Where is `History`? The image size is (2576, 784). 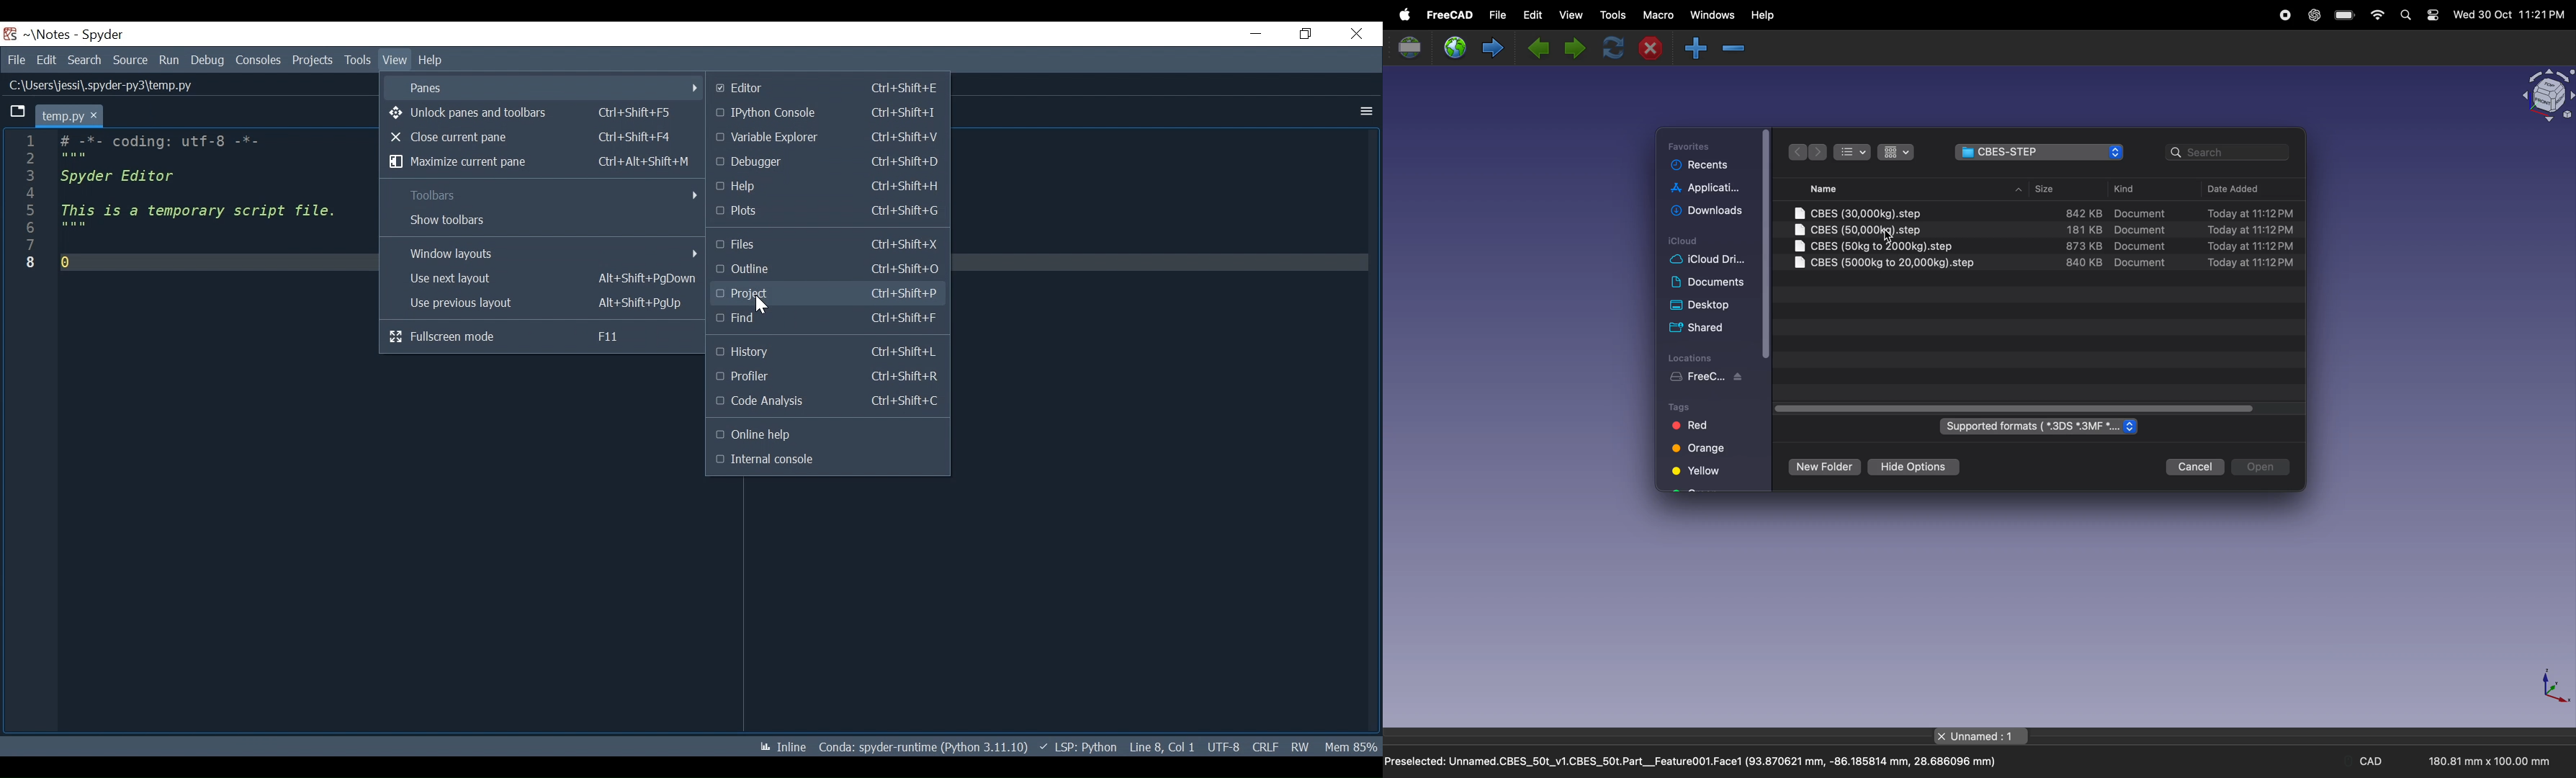
History is located at coordinates (827, 352).